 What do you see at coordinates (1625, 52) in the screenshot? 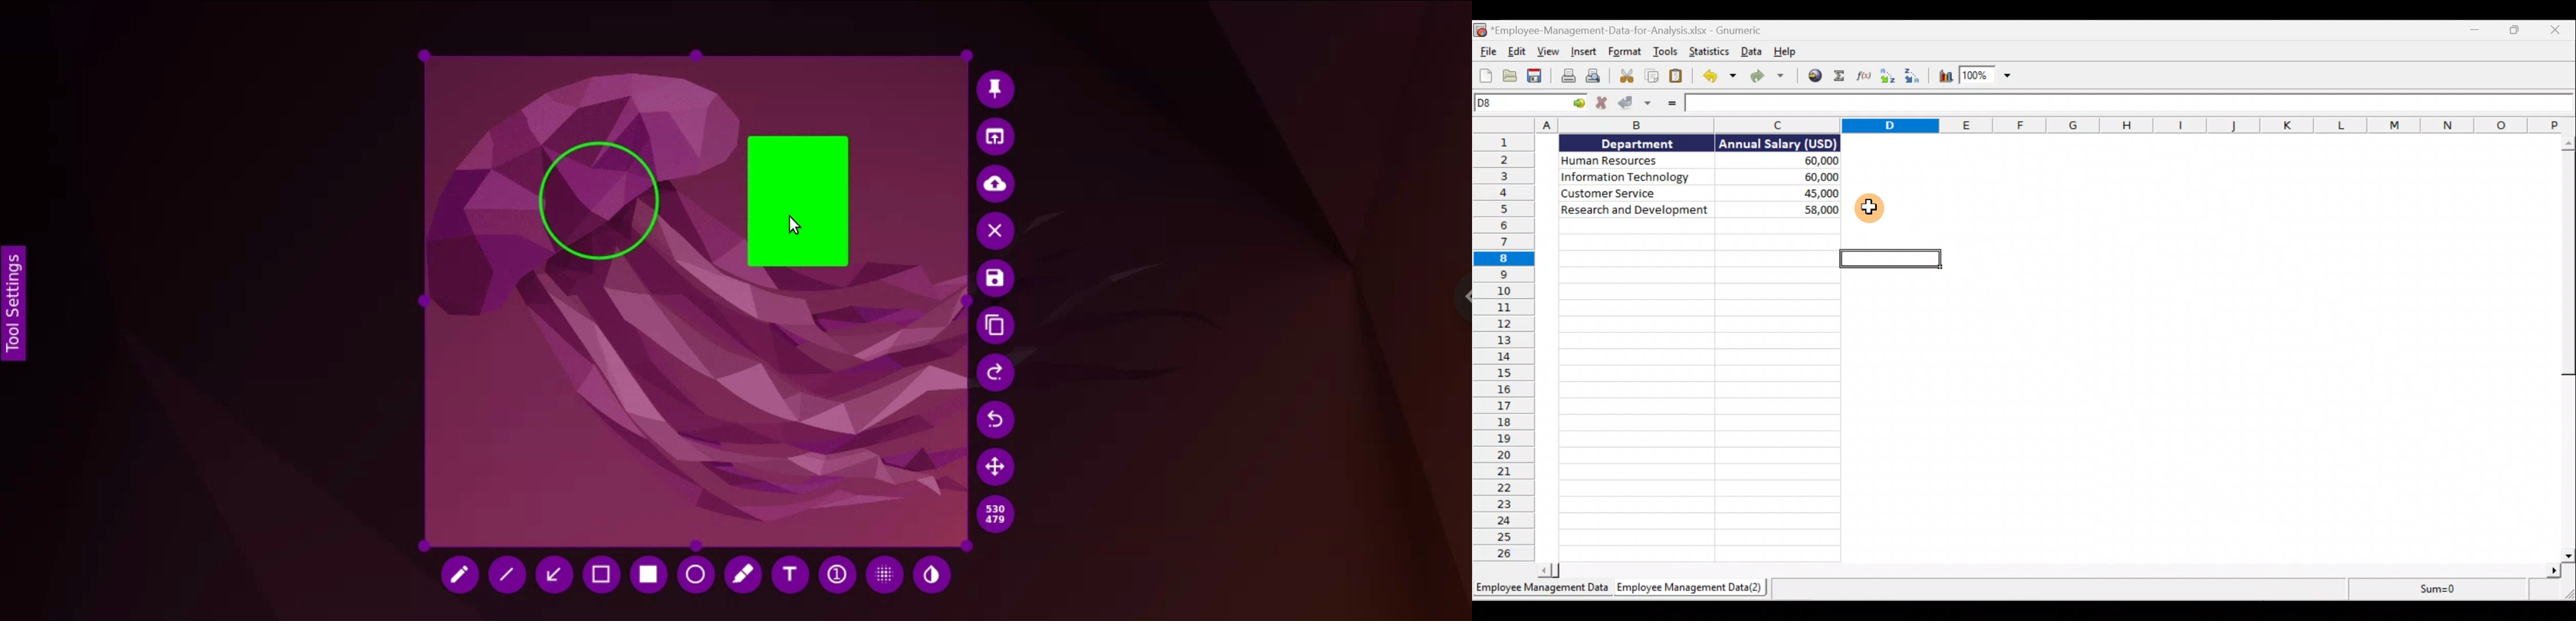
I see `Format` at bounding box center [1625, 52].